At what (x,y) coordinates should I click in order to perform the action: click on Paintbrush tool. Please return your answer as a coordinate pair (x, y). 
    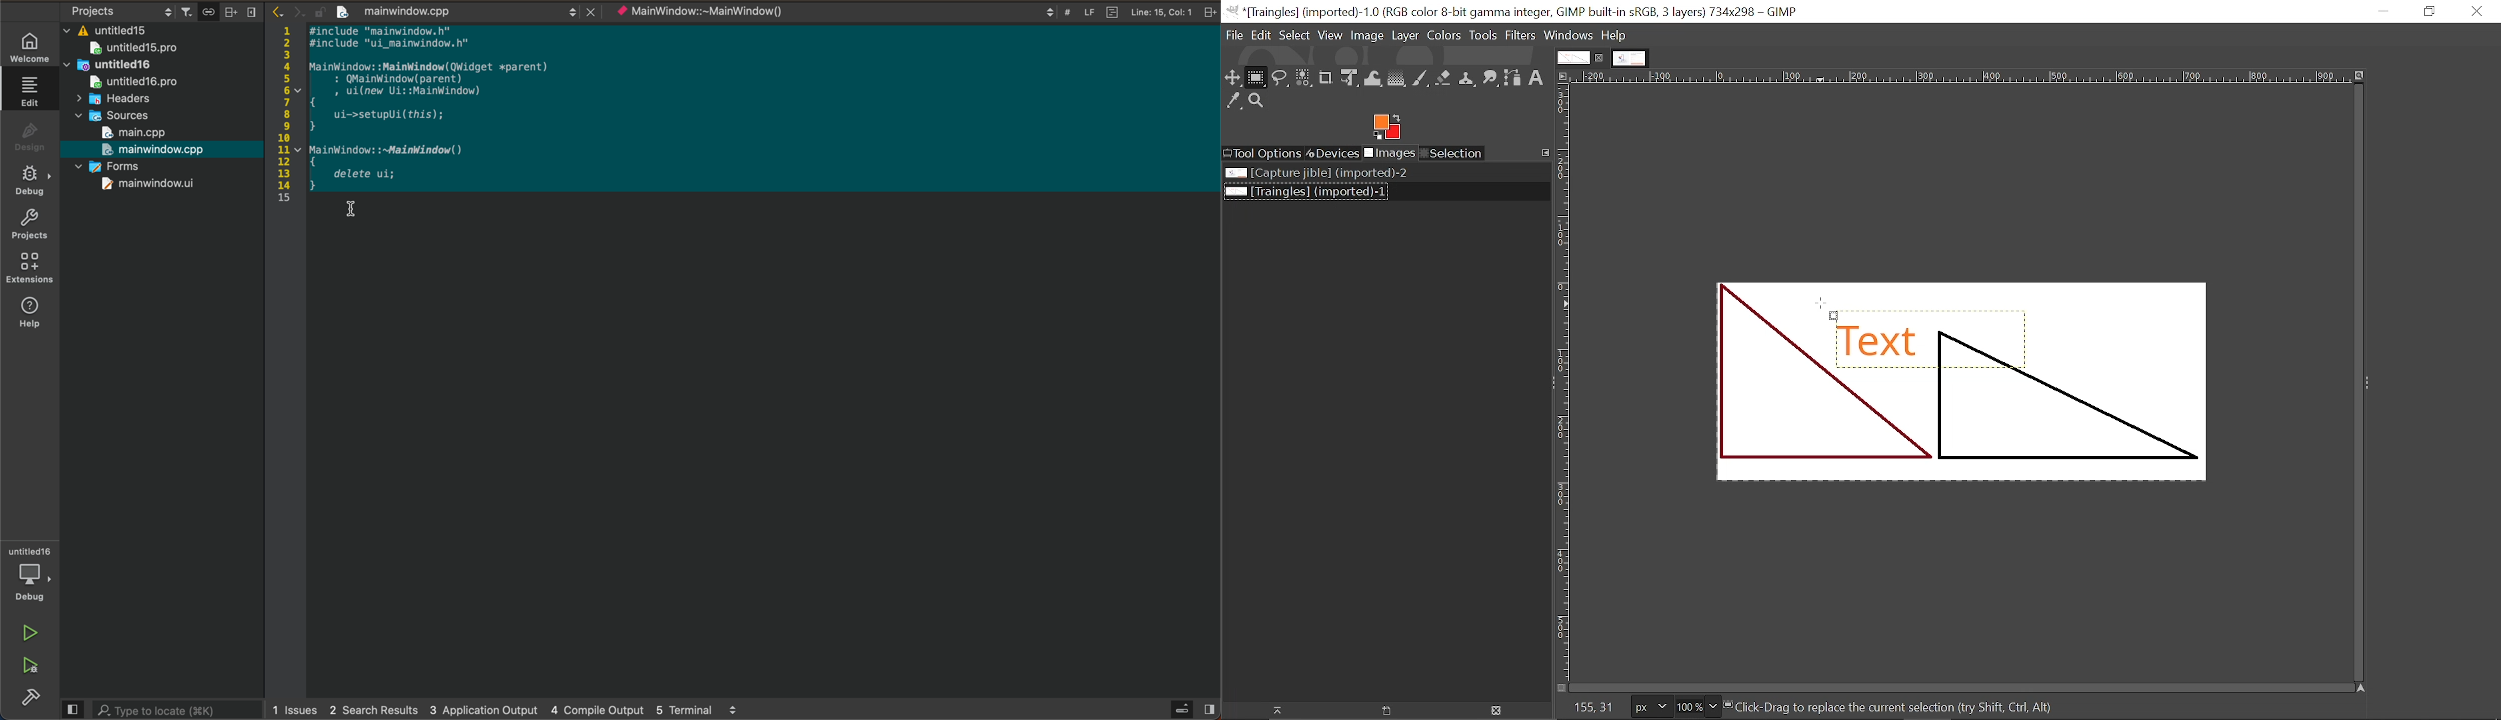
    Looking at the image, I should click on (1422, 79).